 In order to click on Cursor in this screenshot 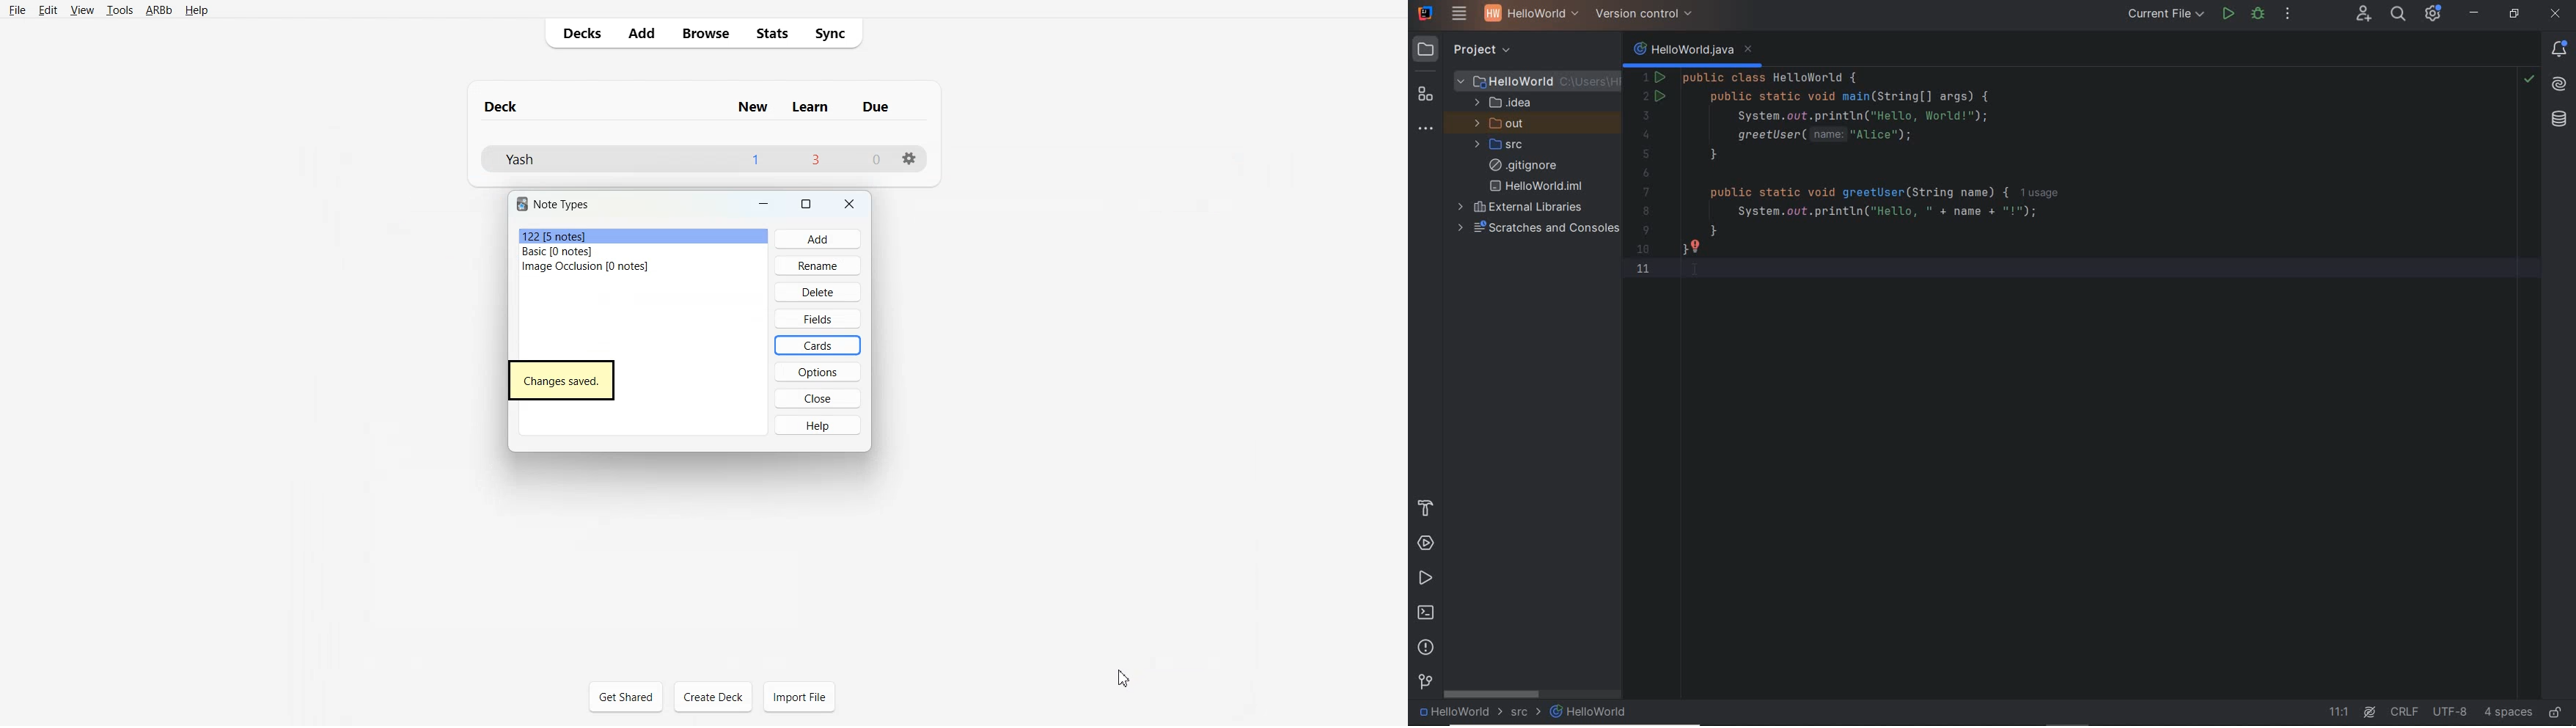, I will do `click(1126, 678)`.